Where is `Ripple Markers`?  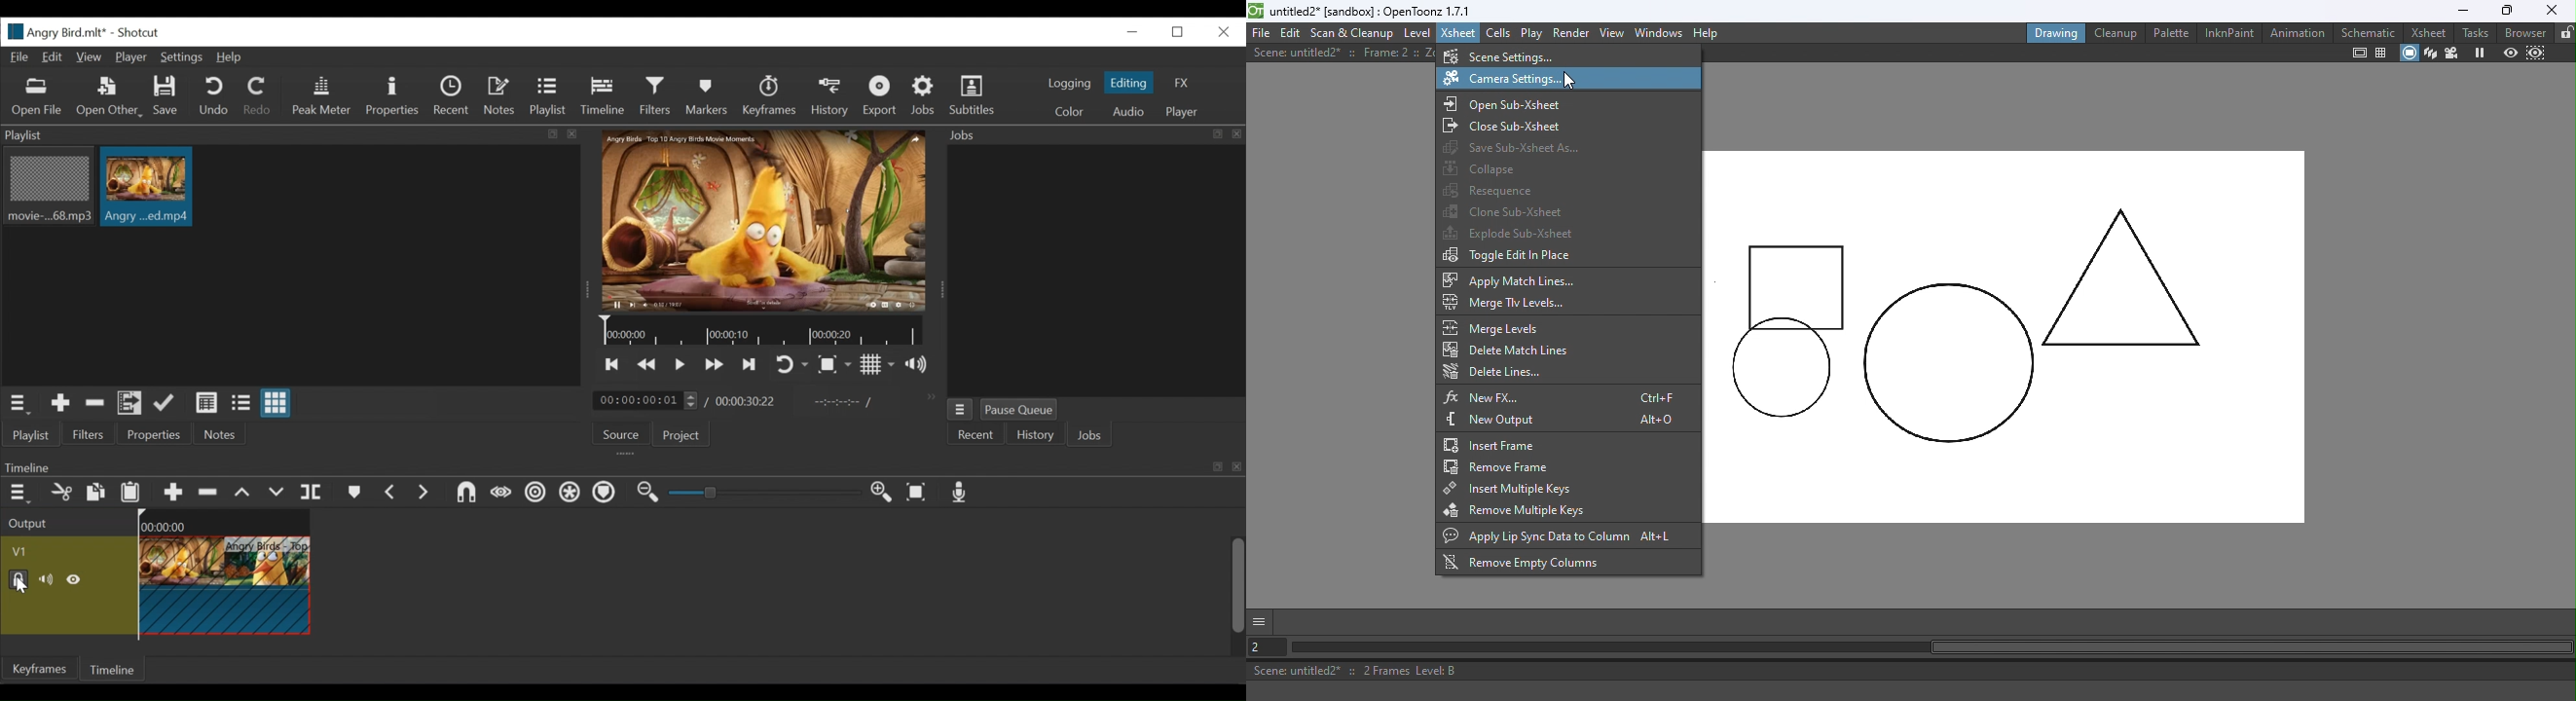
Ripple Markers is located at coordinates (606, 493).